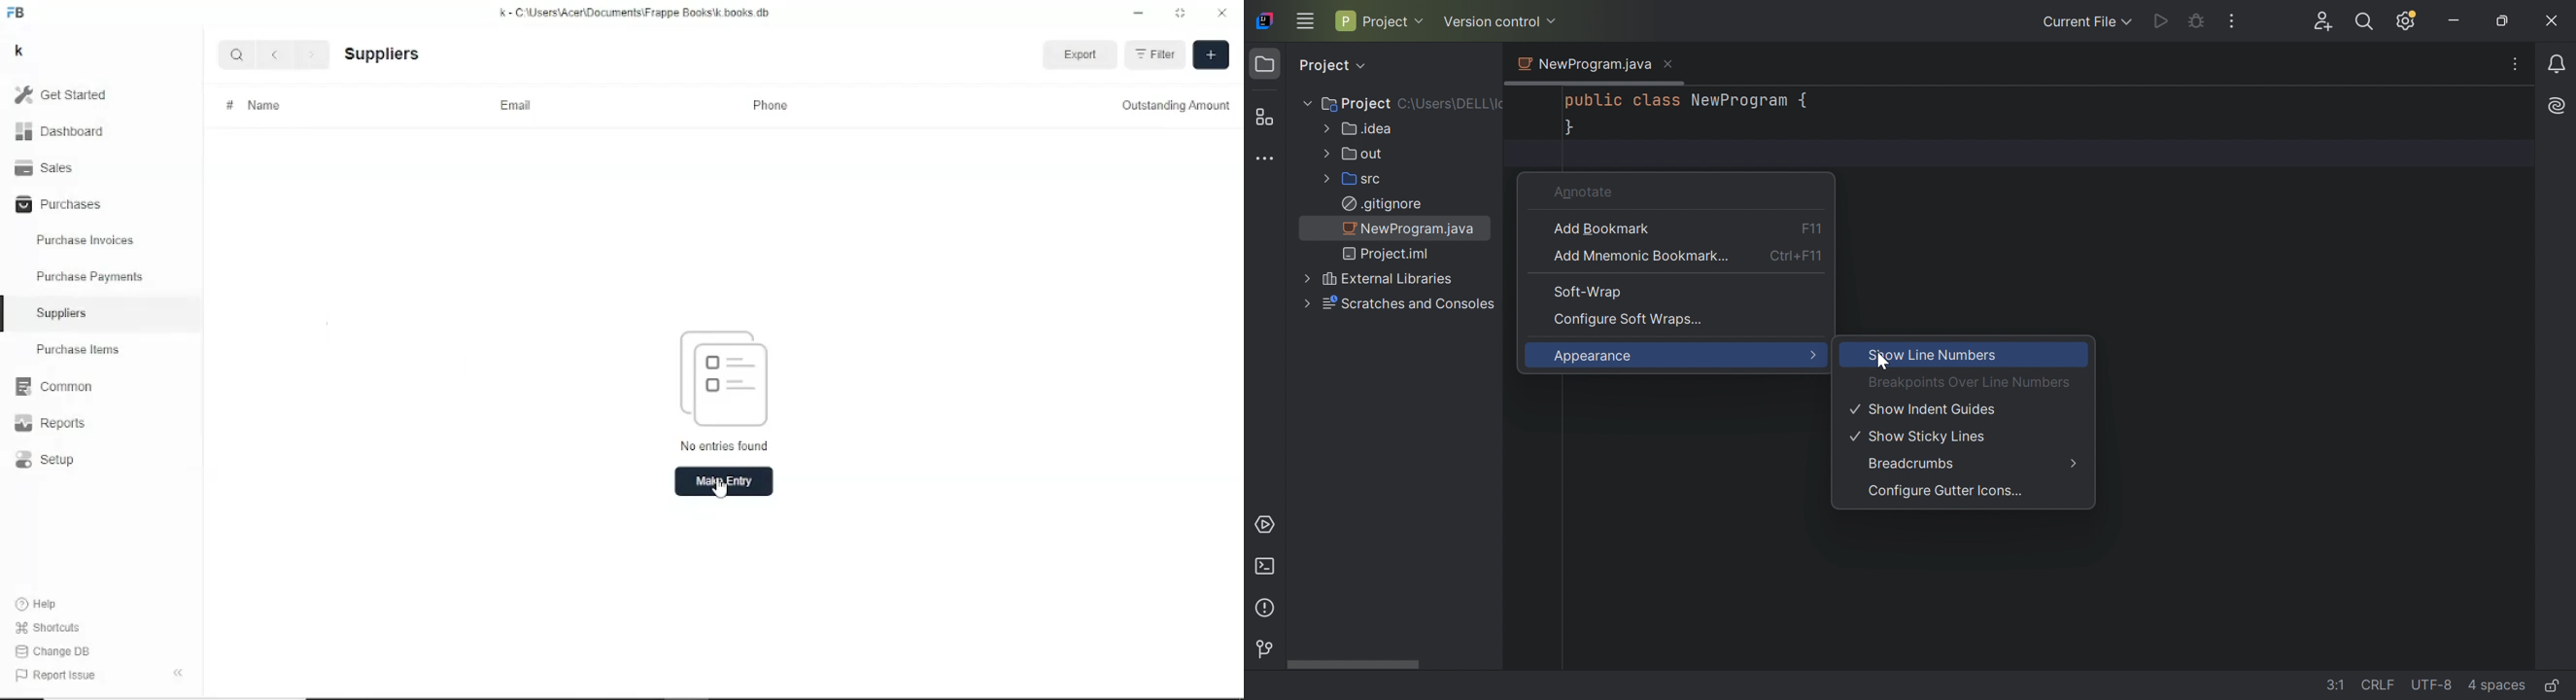  I want to click on #, so click(228, 106).